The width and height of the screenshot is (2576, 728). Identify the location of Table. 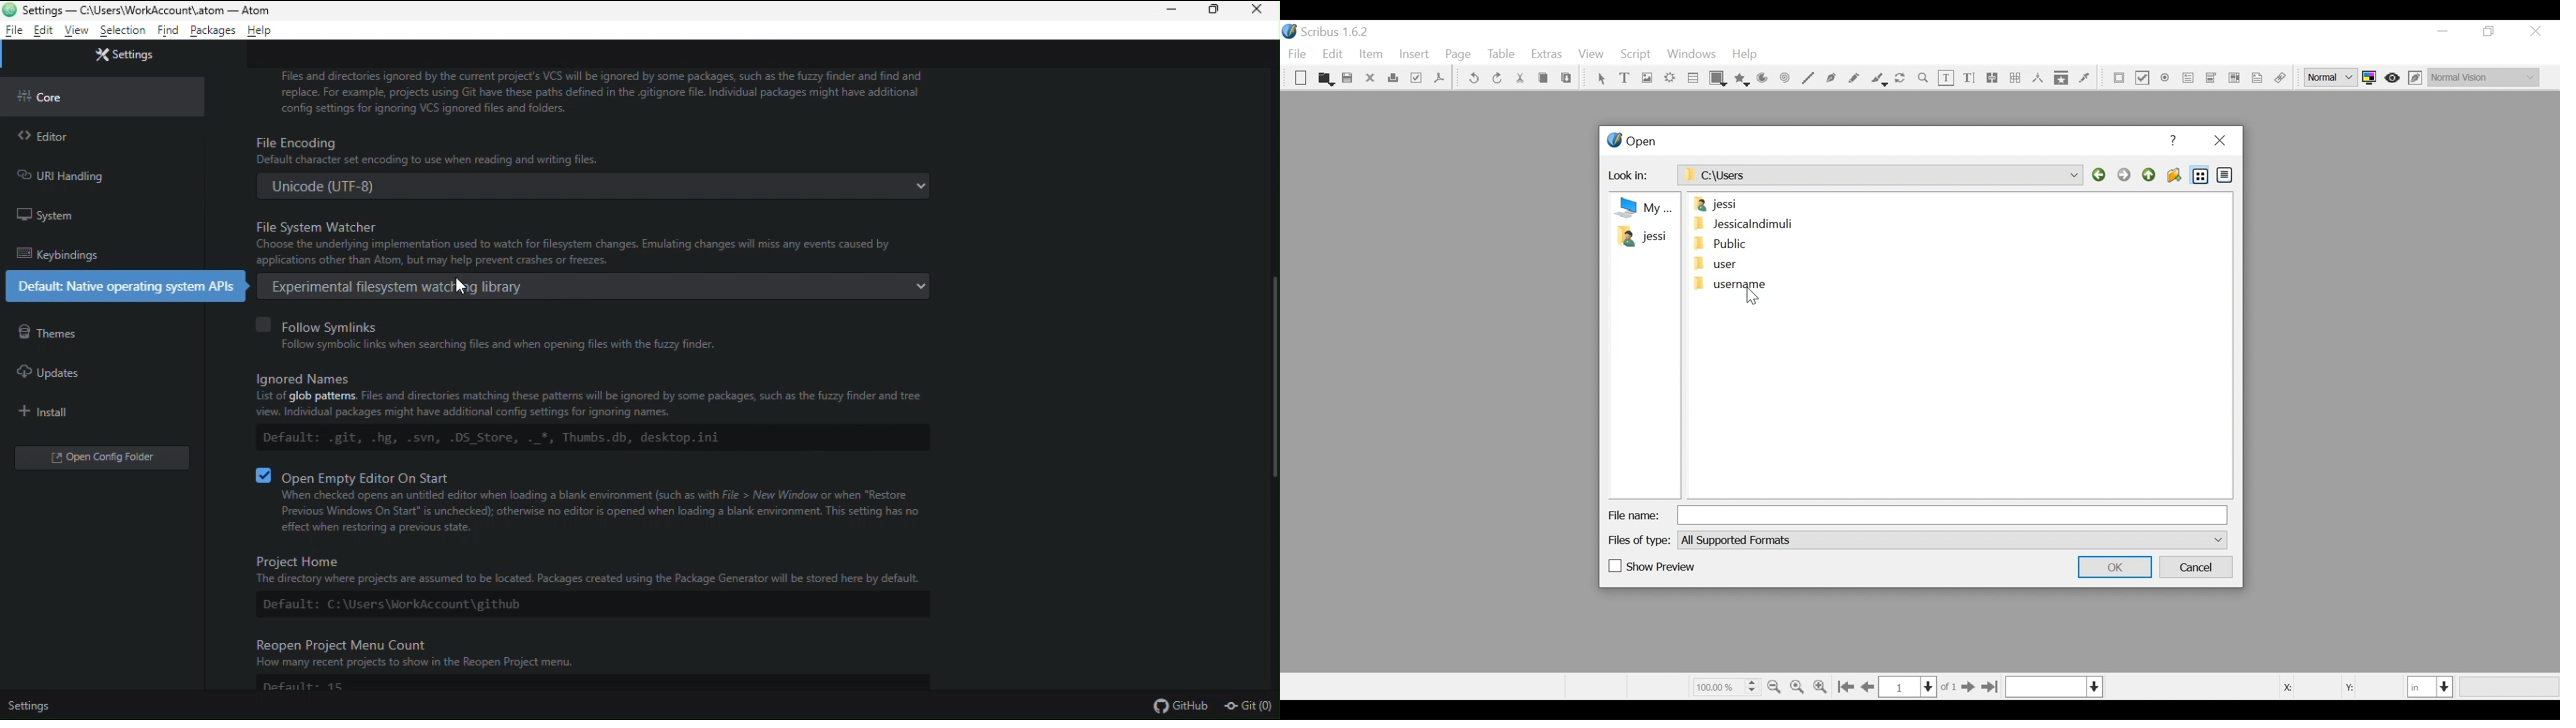
(1502, 55).